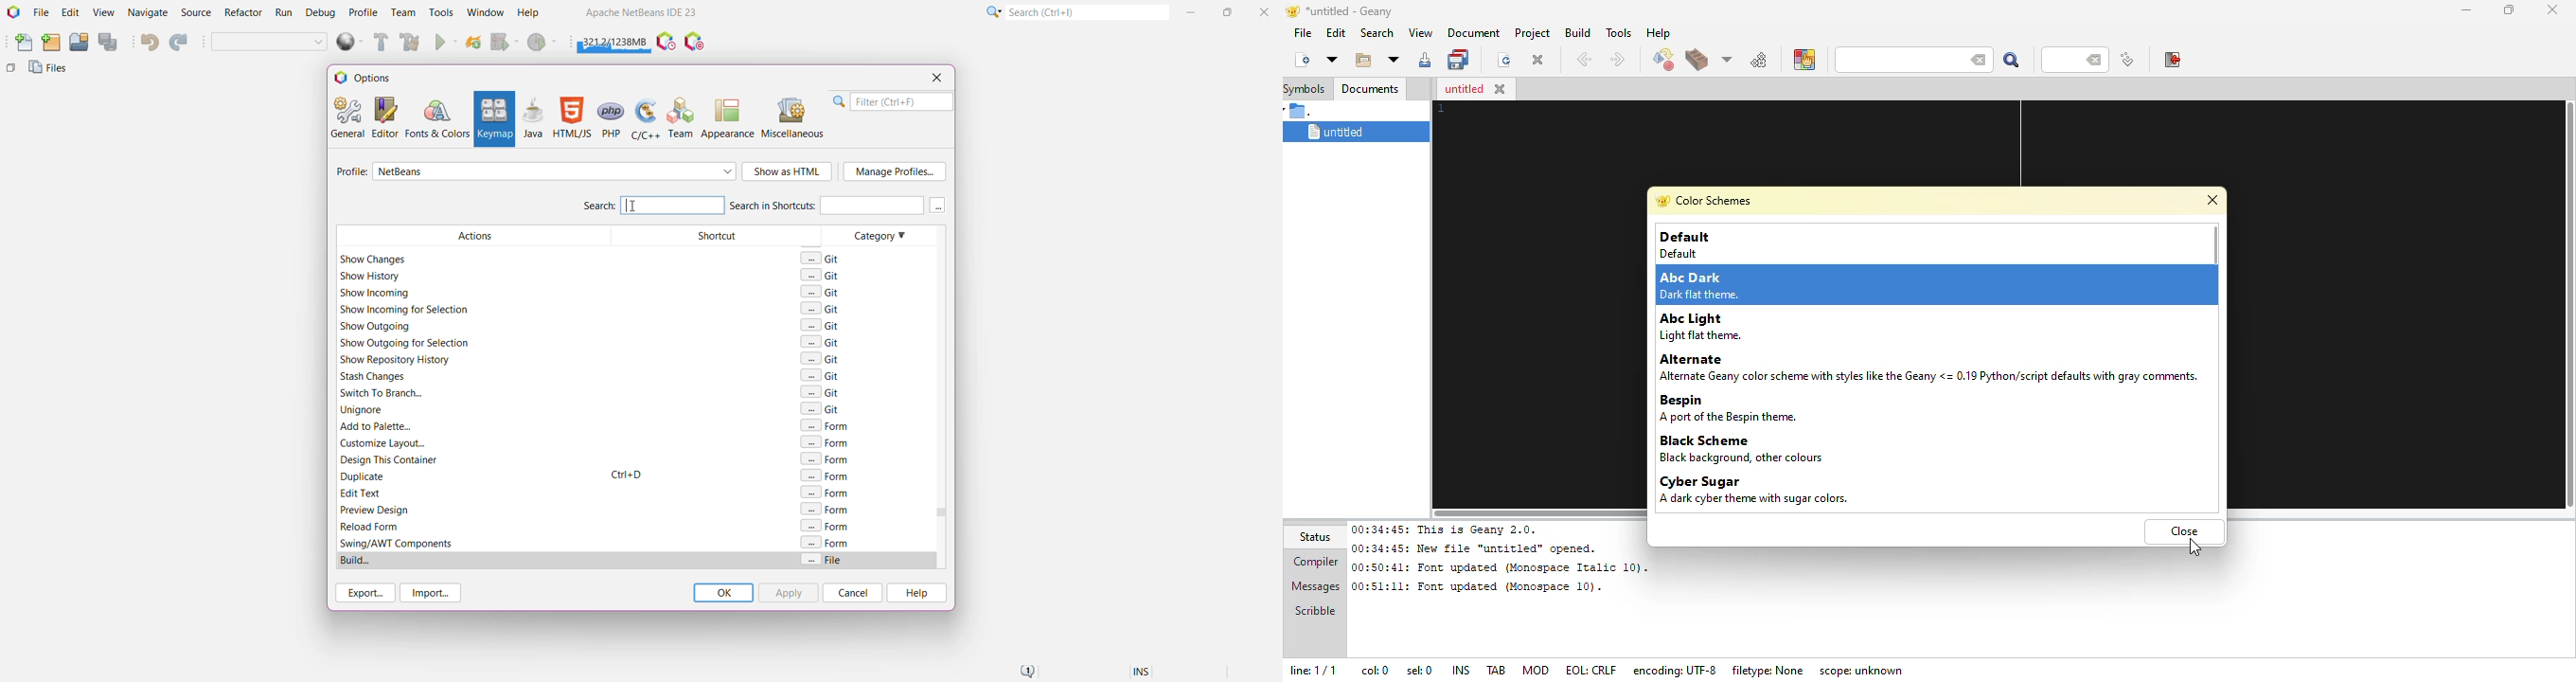 The height and width of the screenshot is (700, 2576). What do you see at coordinates (992, 11) in the screenshot?
I see `Click or press Shift+F10 for Category Selection` at bounding box center [992, 11].